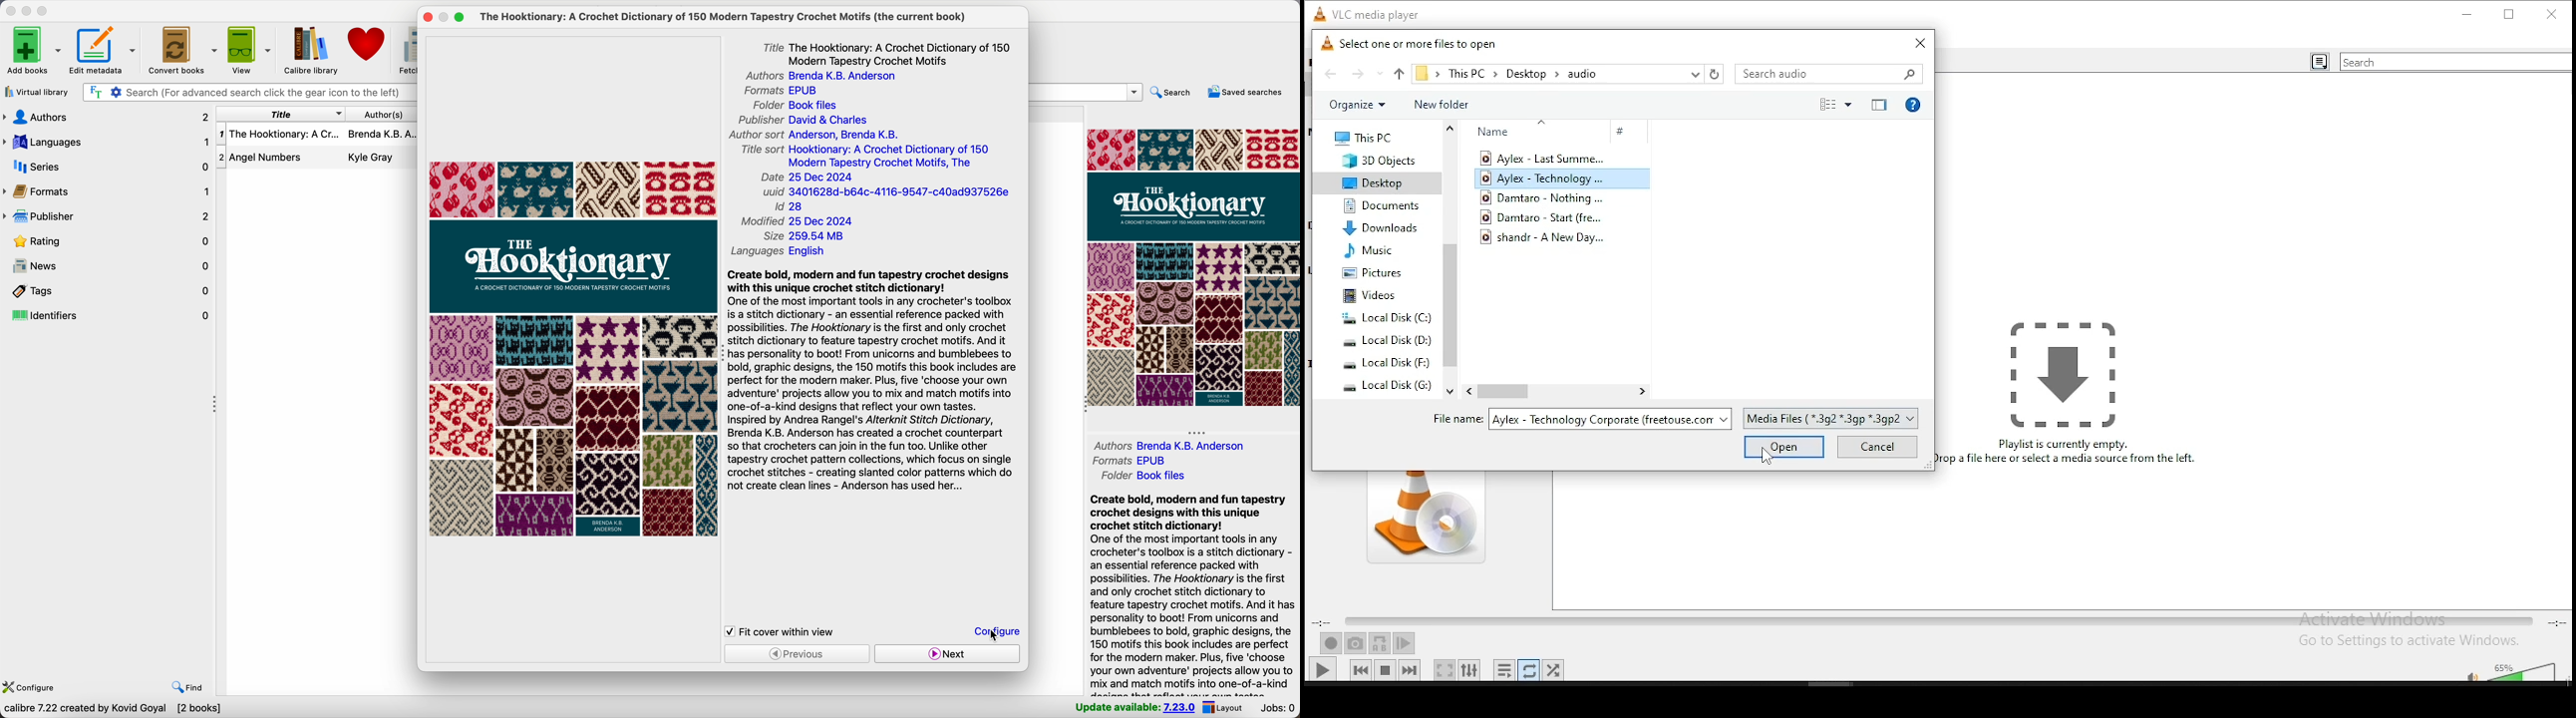 This screenshot has width=2576, height=728. Describe the element at coordinates (1784, 447) in the screenshot. I see `open` at that location.